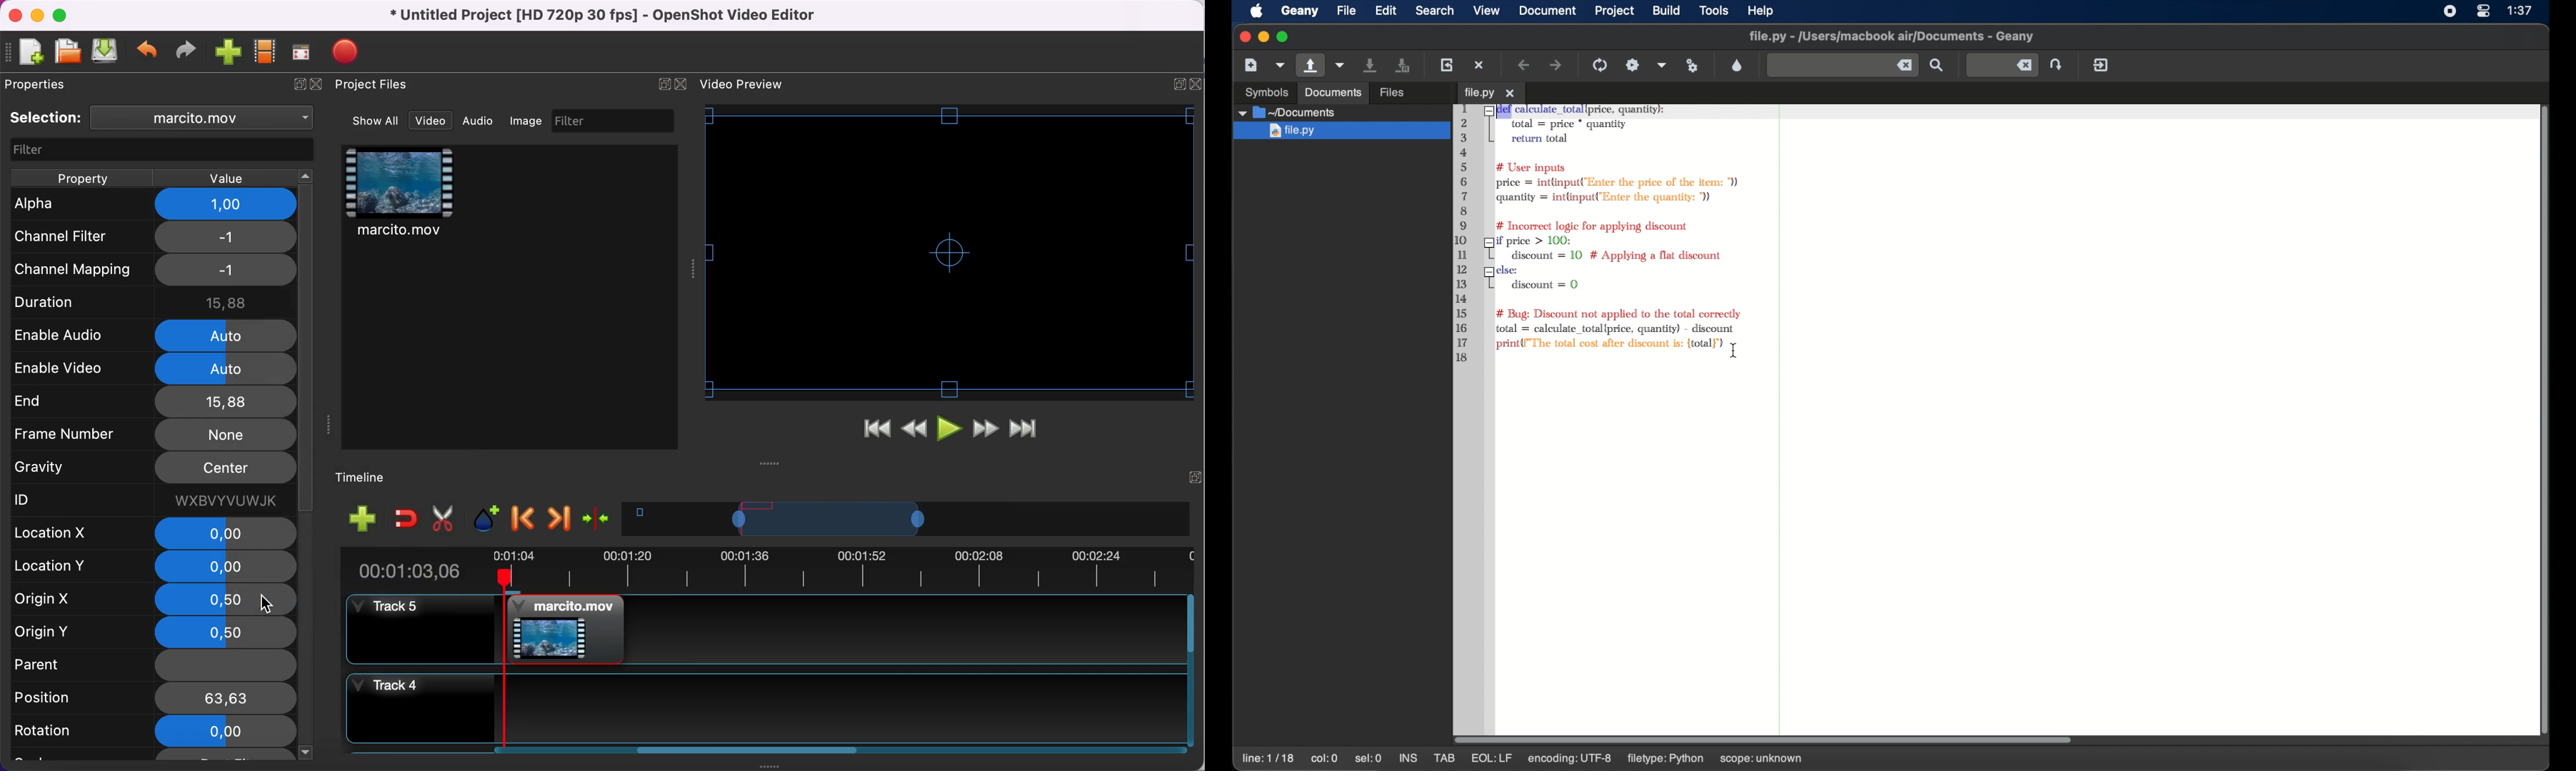 This screenshot has width=2576, height=784. I want to click on find the entered text in the current file, so click(1842, 66).